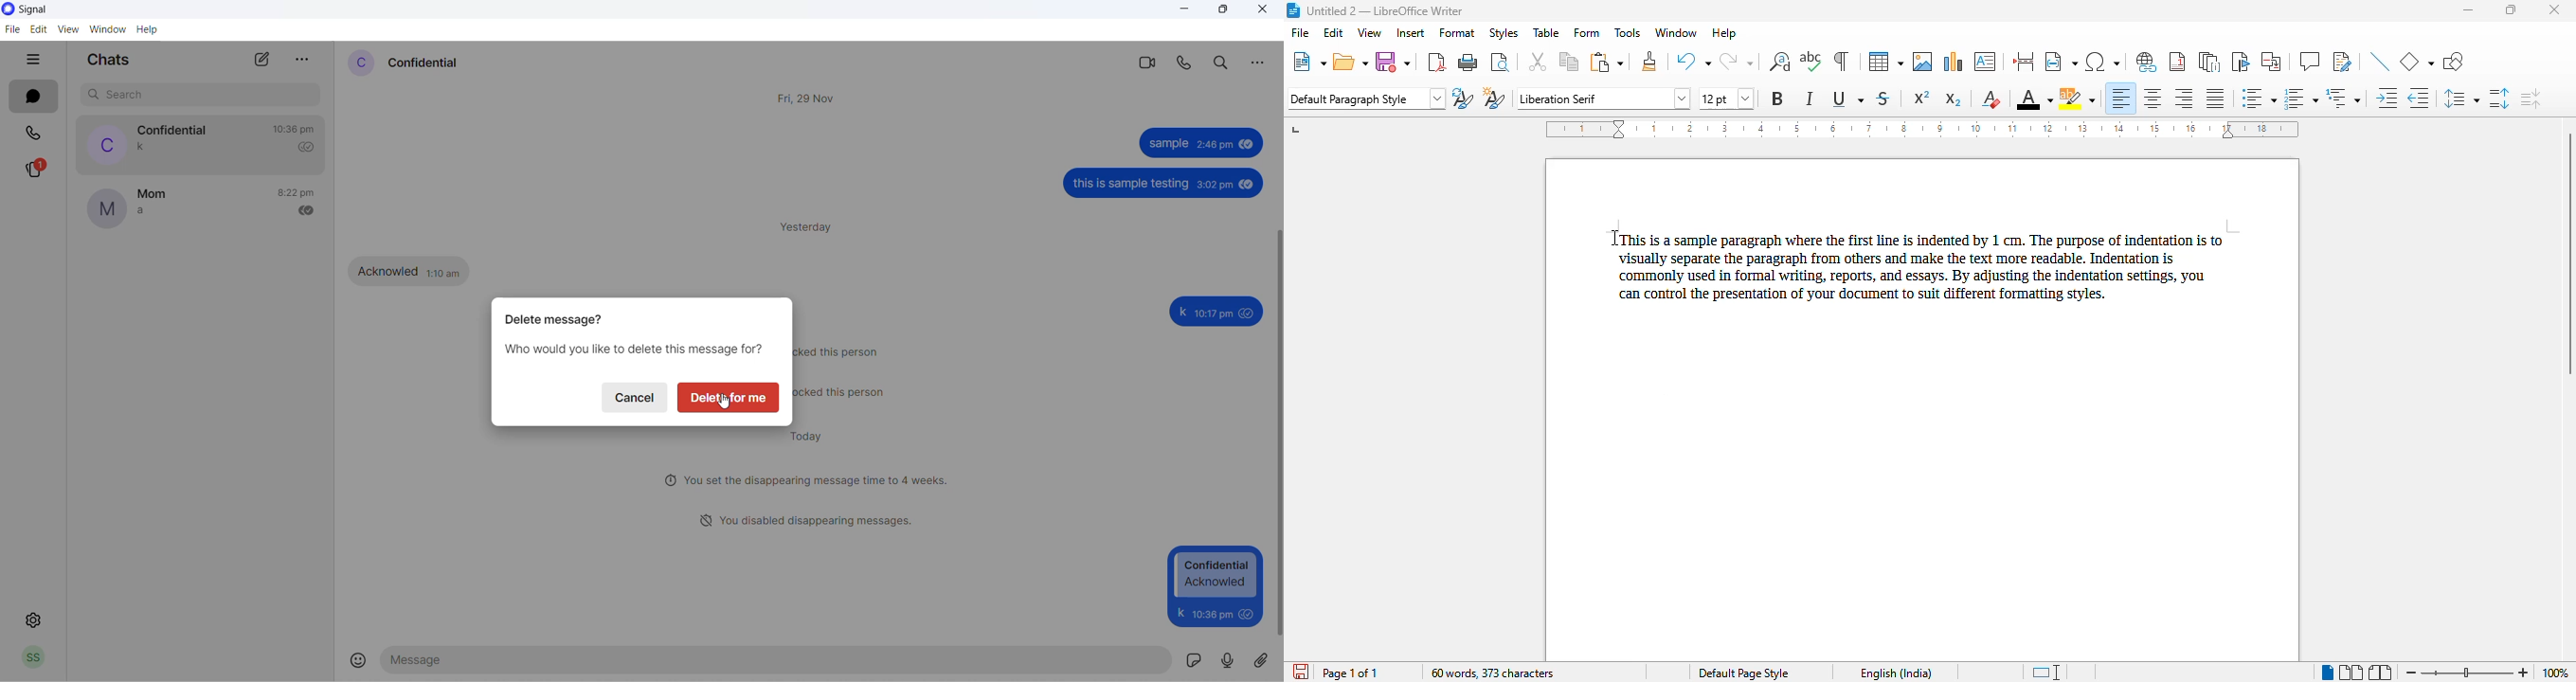 The image size is (2576, 700). I want to click on edit, so click(1334, 32).